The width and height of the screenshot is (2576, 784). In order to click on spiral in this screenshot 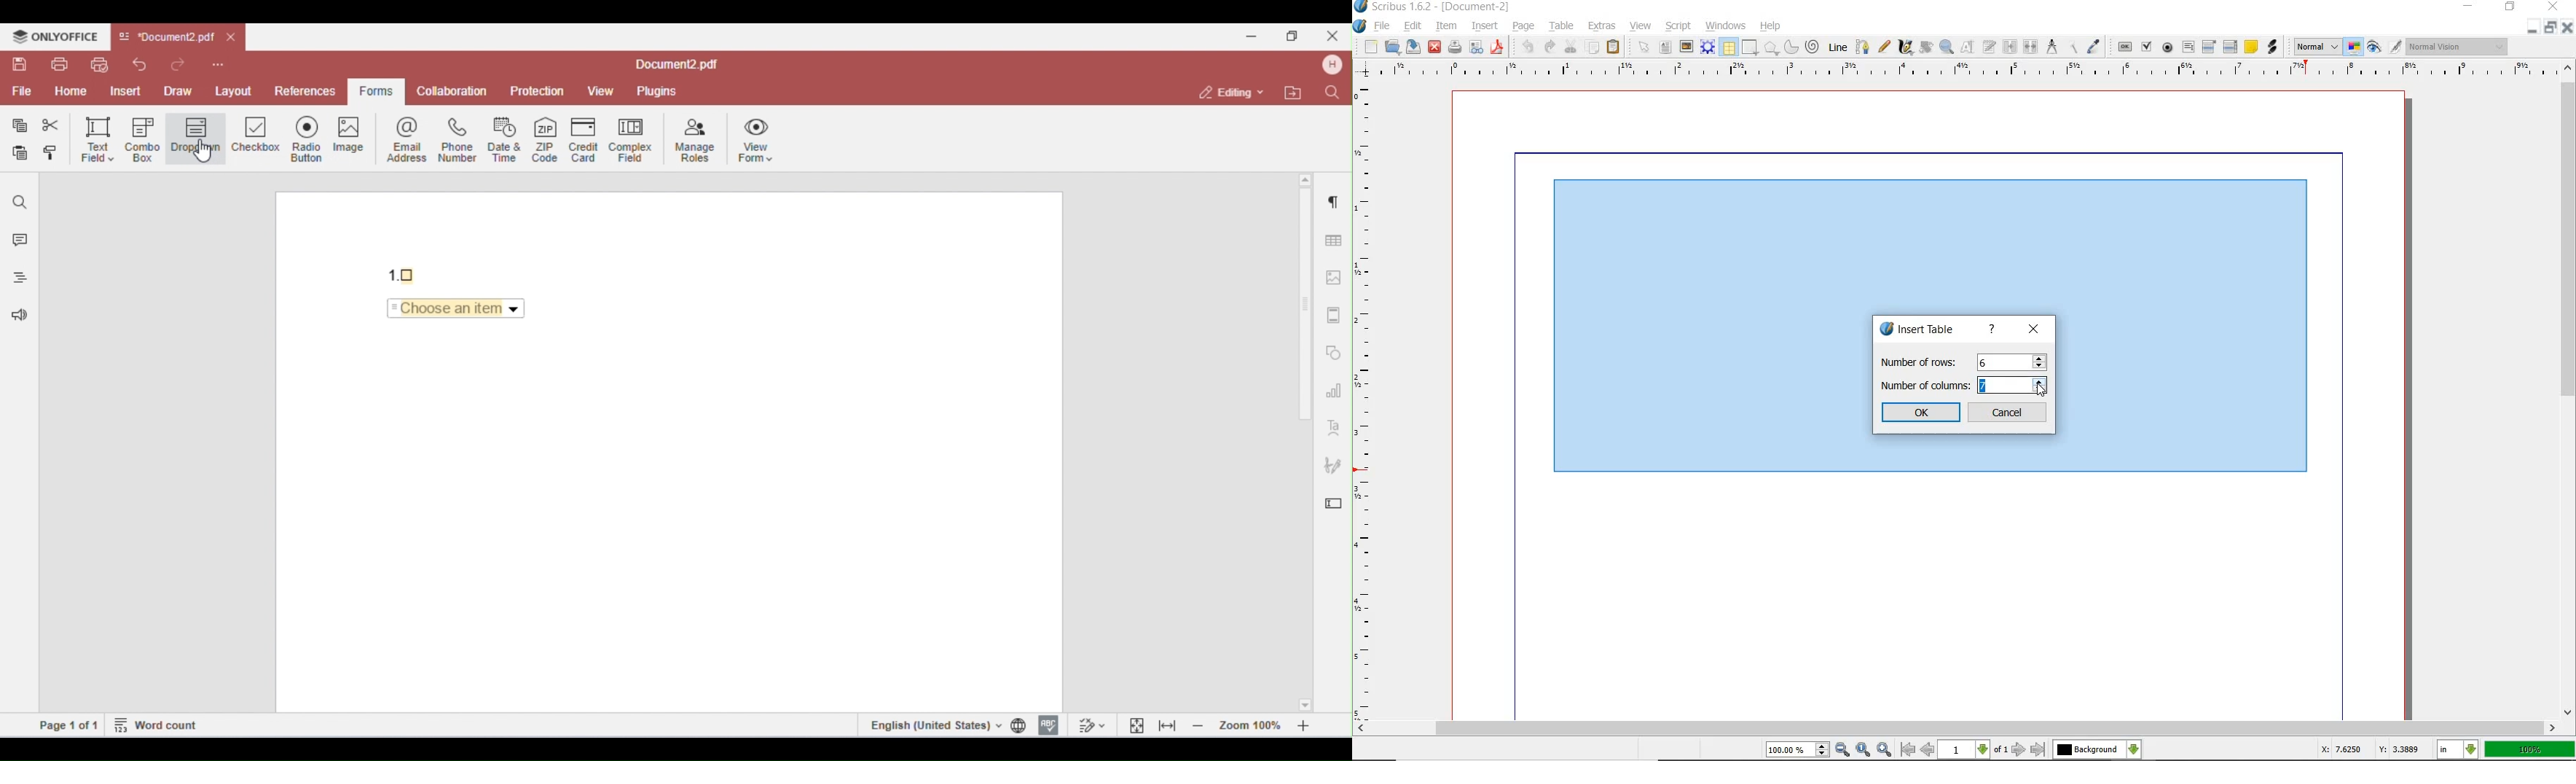, I will do `click(1813, 47)`.